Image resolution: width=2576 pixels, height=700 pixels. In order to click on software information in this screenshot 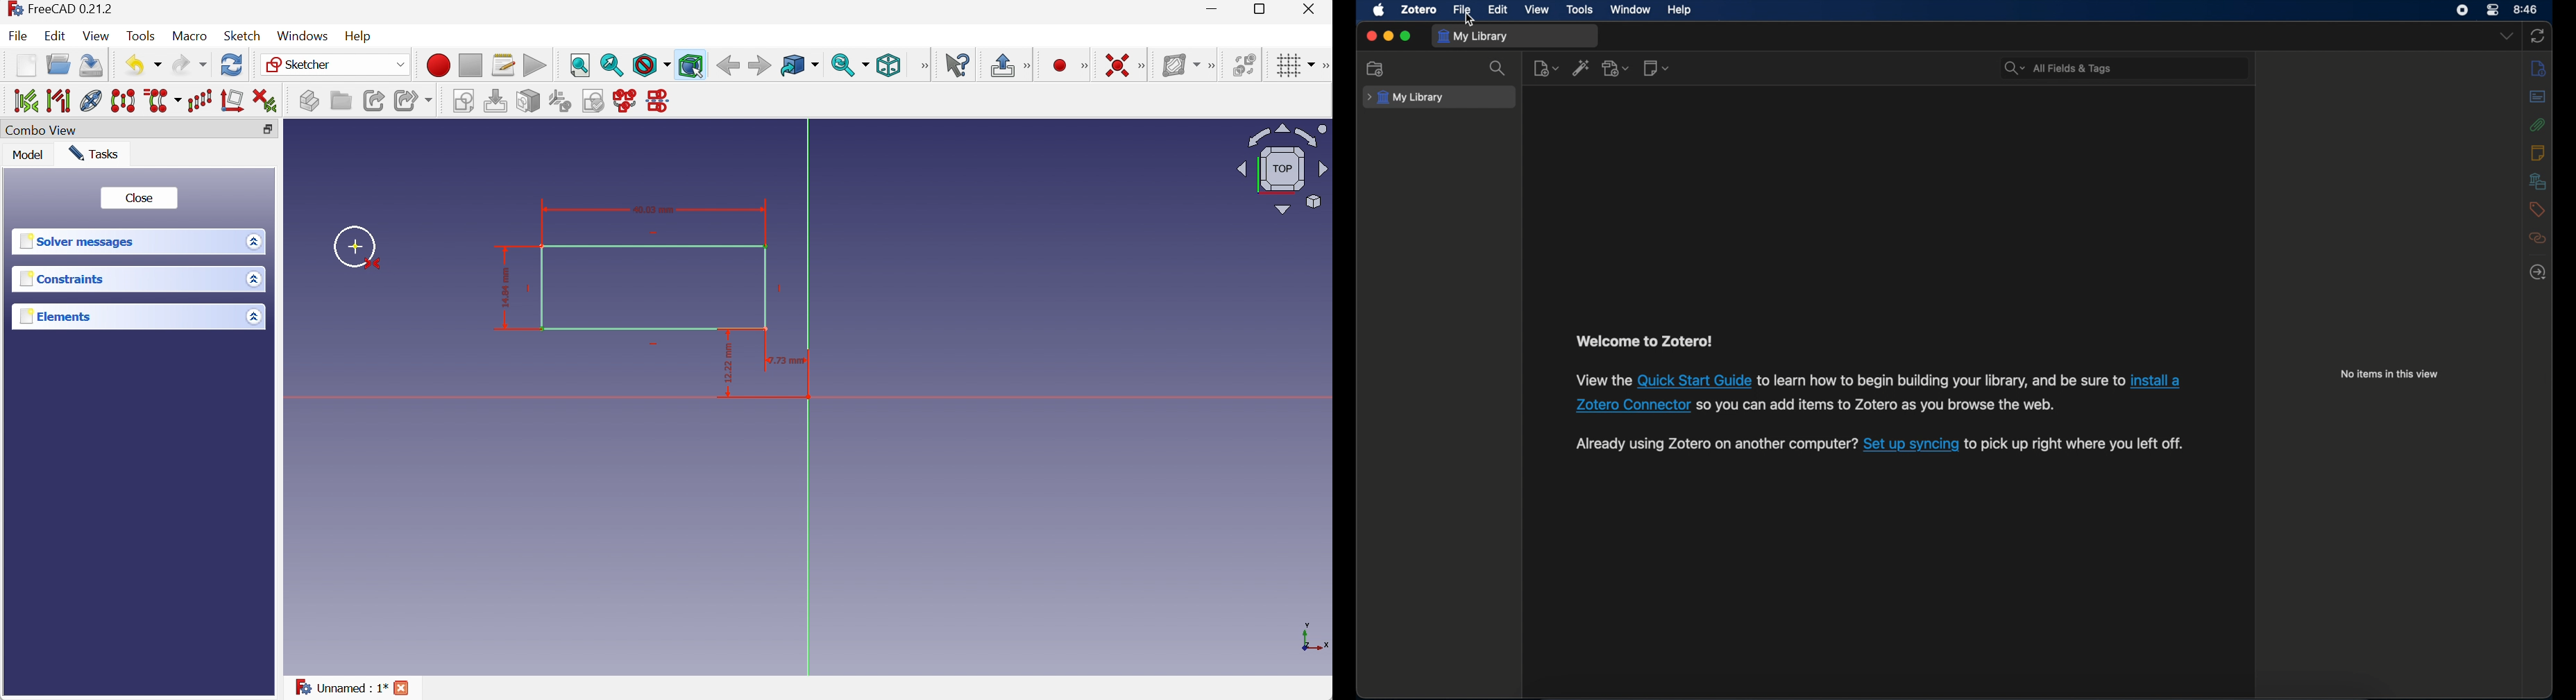, I will do `click(2076, 445)`.